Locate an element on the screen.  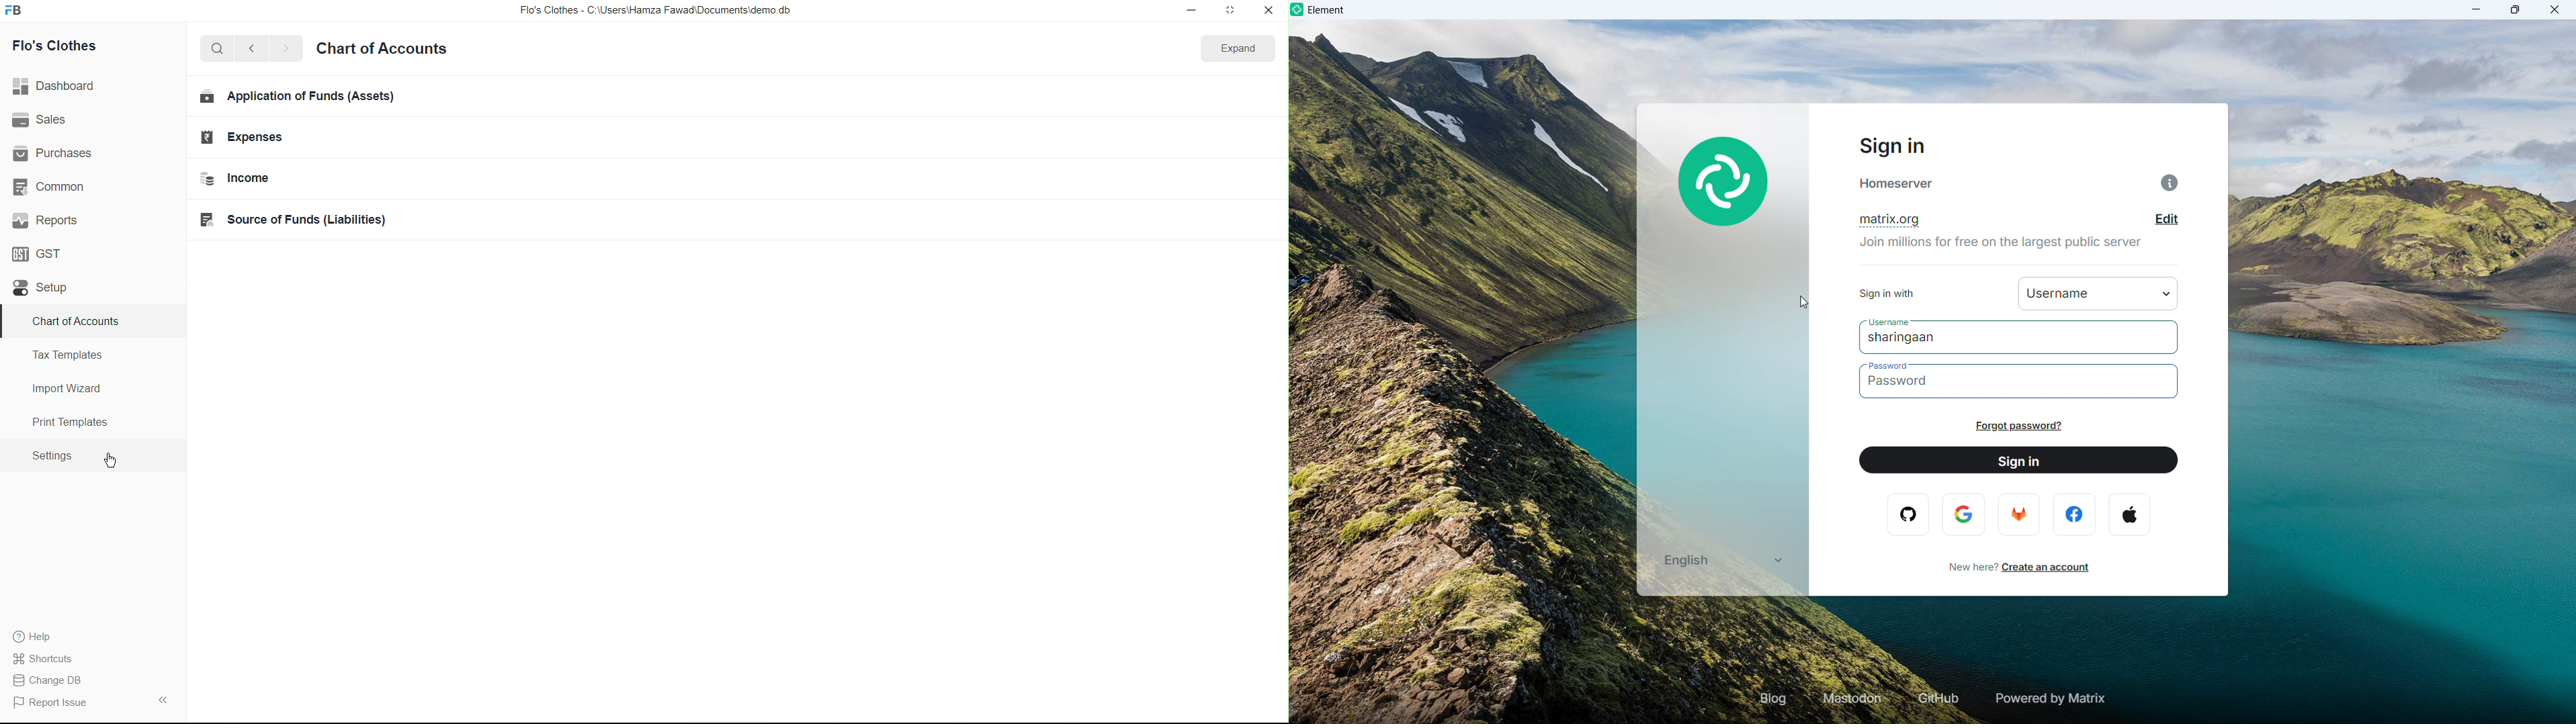
Source of Funds (Liabilities) is located at coordinates (304, 219).